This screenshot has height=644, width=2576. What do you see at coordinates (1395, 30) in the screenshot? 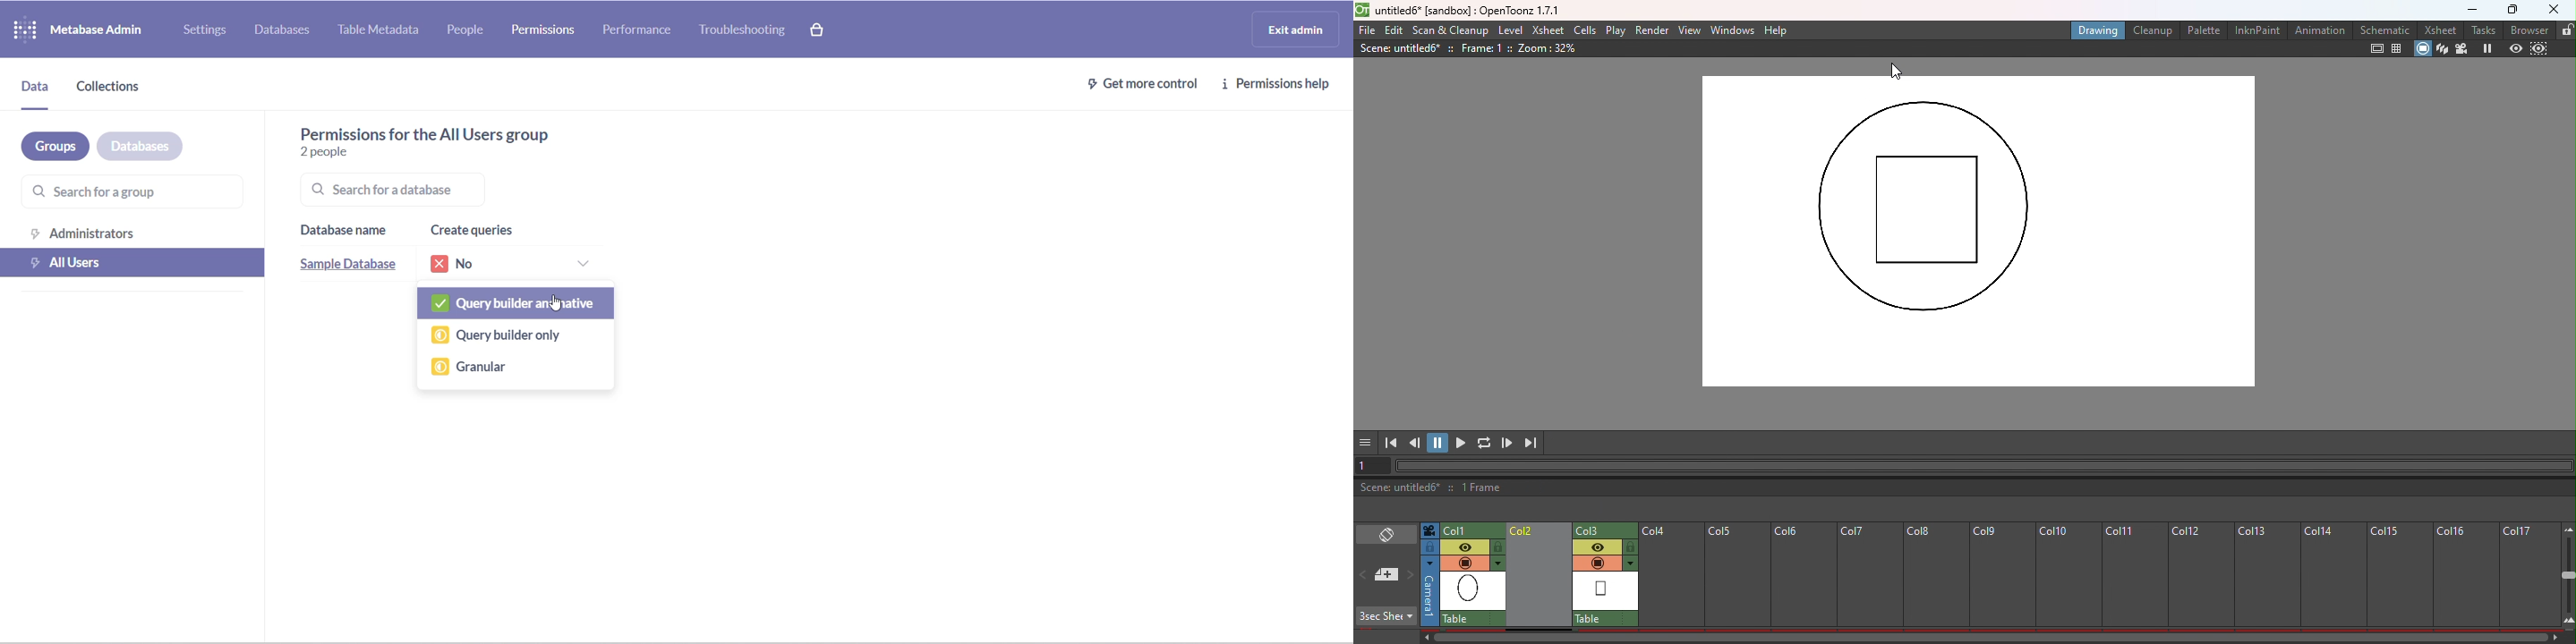
I see `Edit` at bounding box center [1395, 30].